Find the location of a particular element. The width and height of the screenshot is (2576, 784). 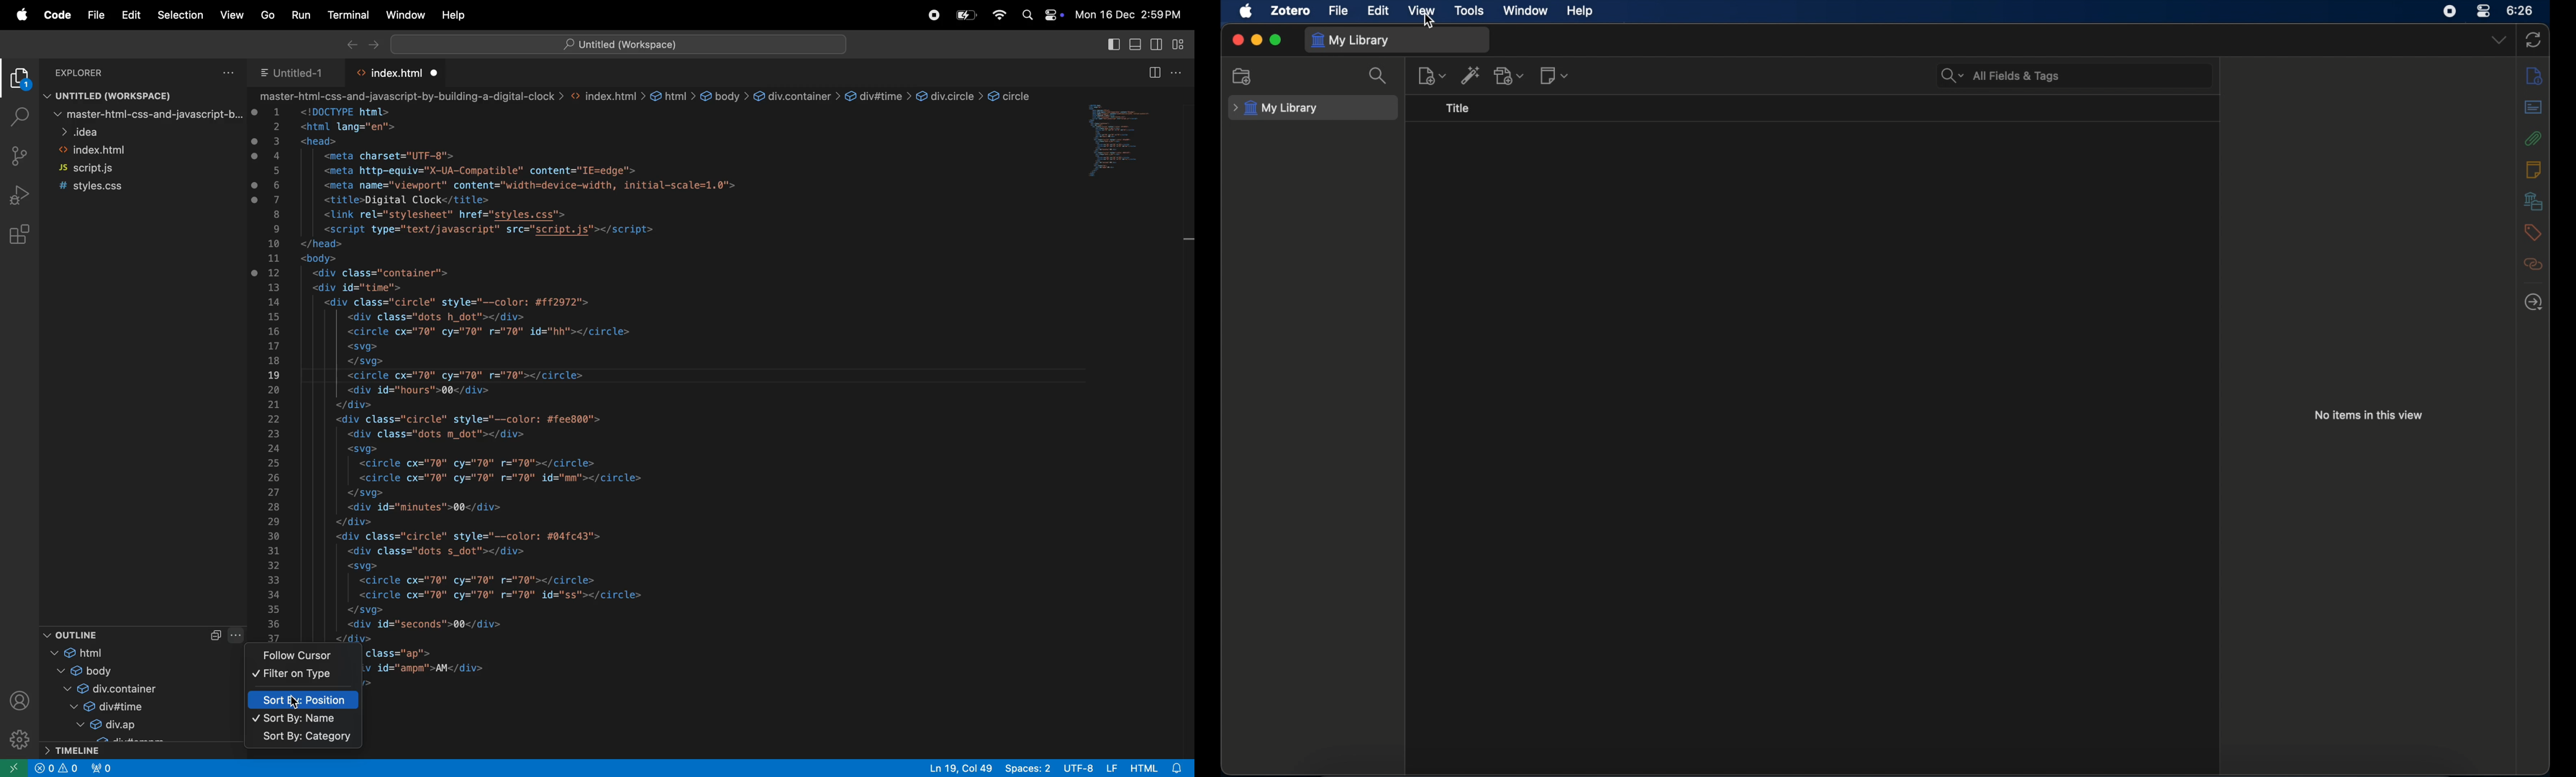

div cointainer is located at coordinates (133, 688).